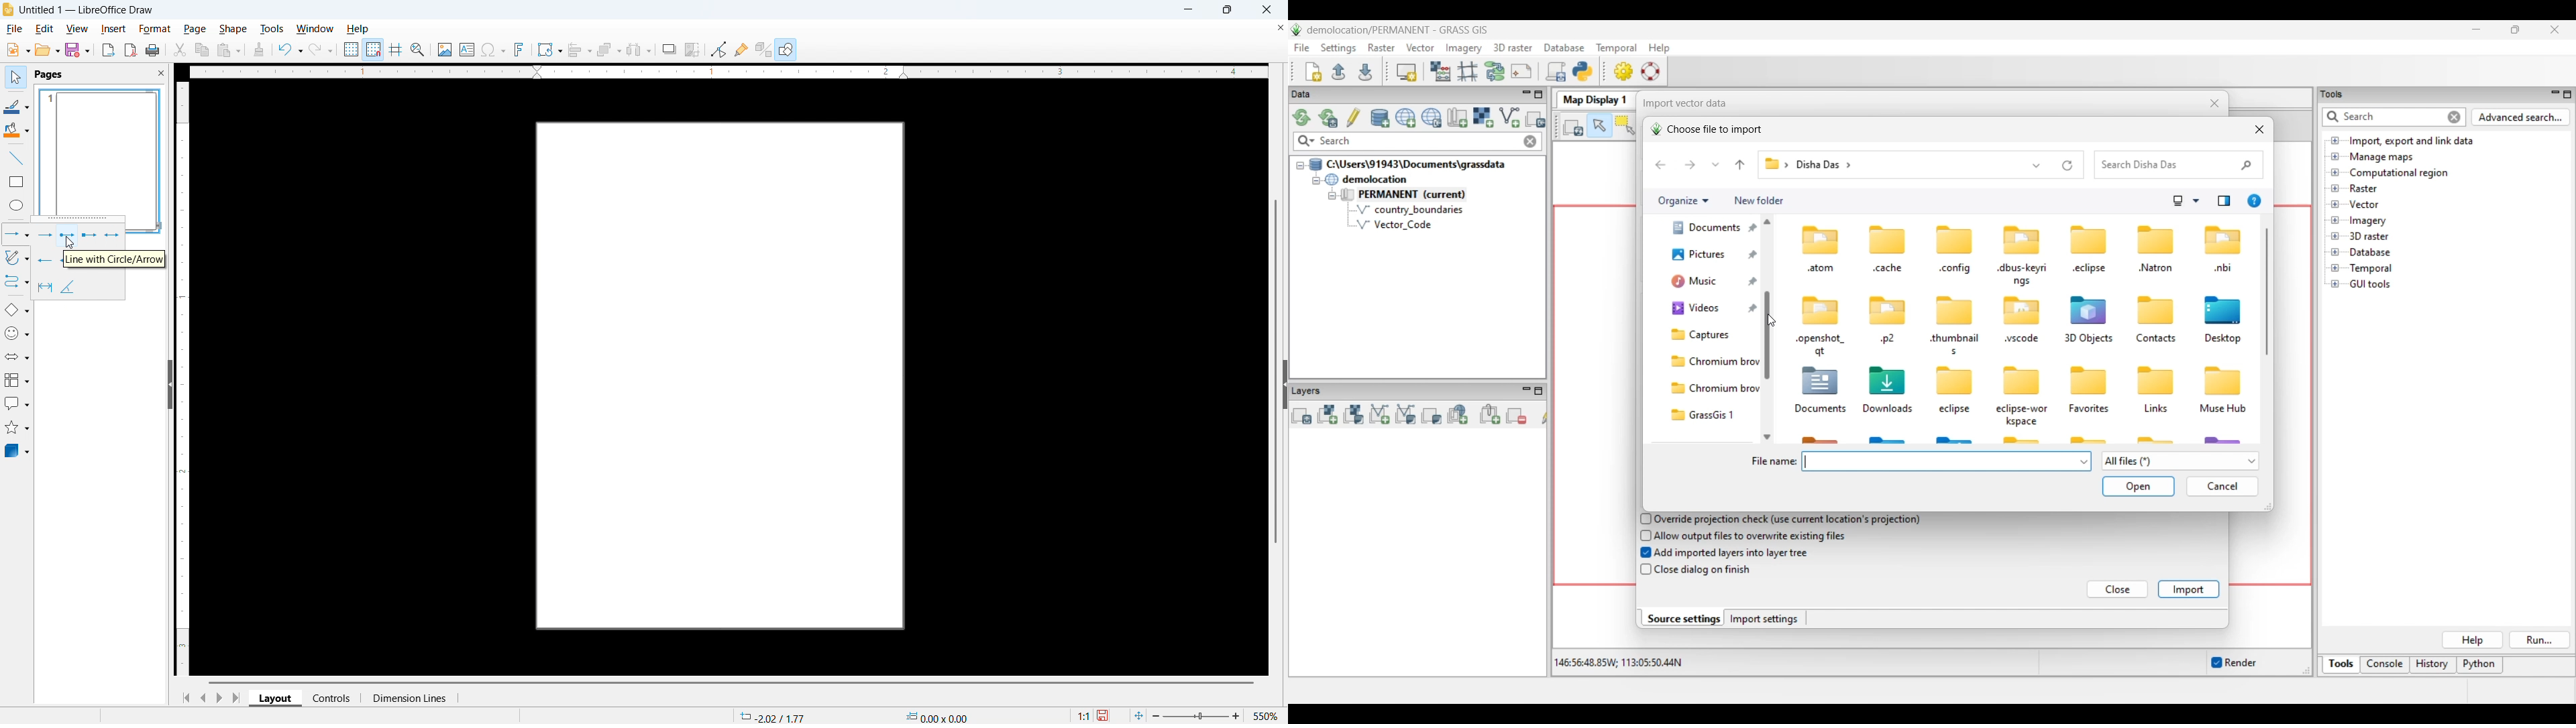  What do you see at coordinates (314, 29) in the screenshot?
I see `Window ` at bounding box center [314, 29].